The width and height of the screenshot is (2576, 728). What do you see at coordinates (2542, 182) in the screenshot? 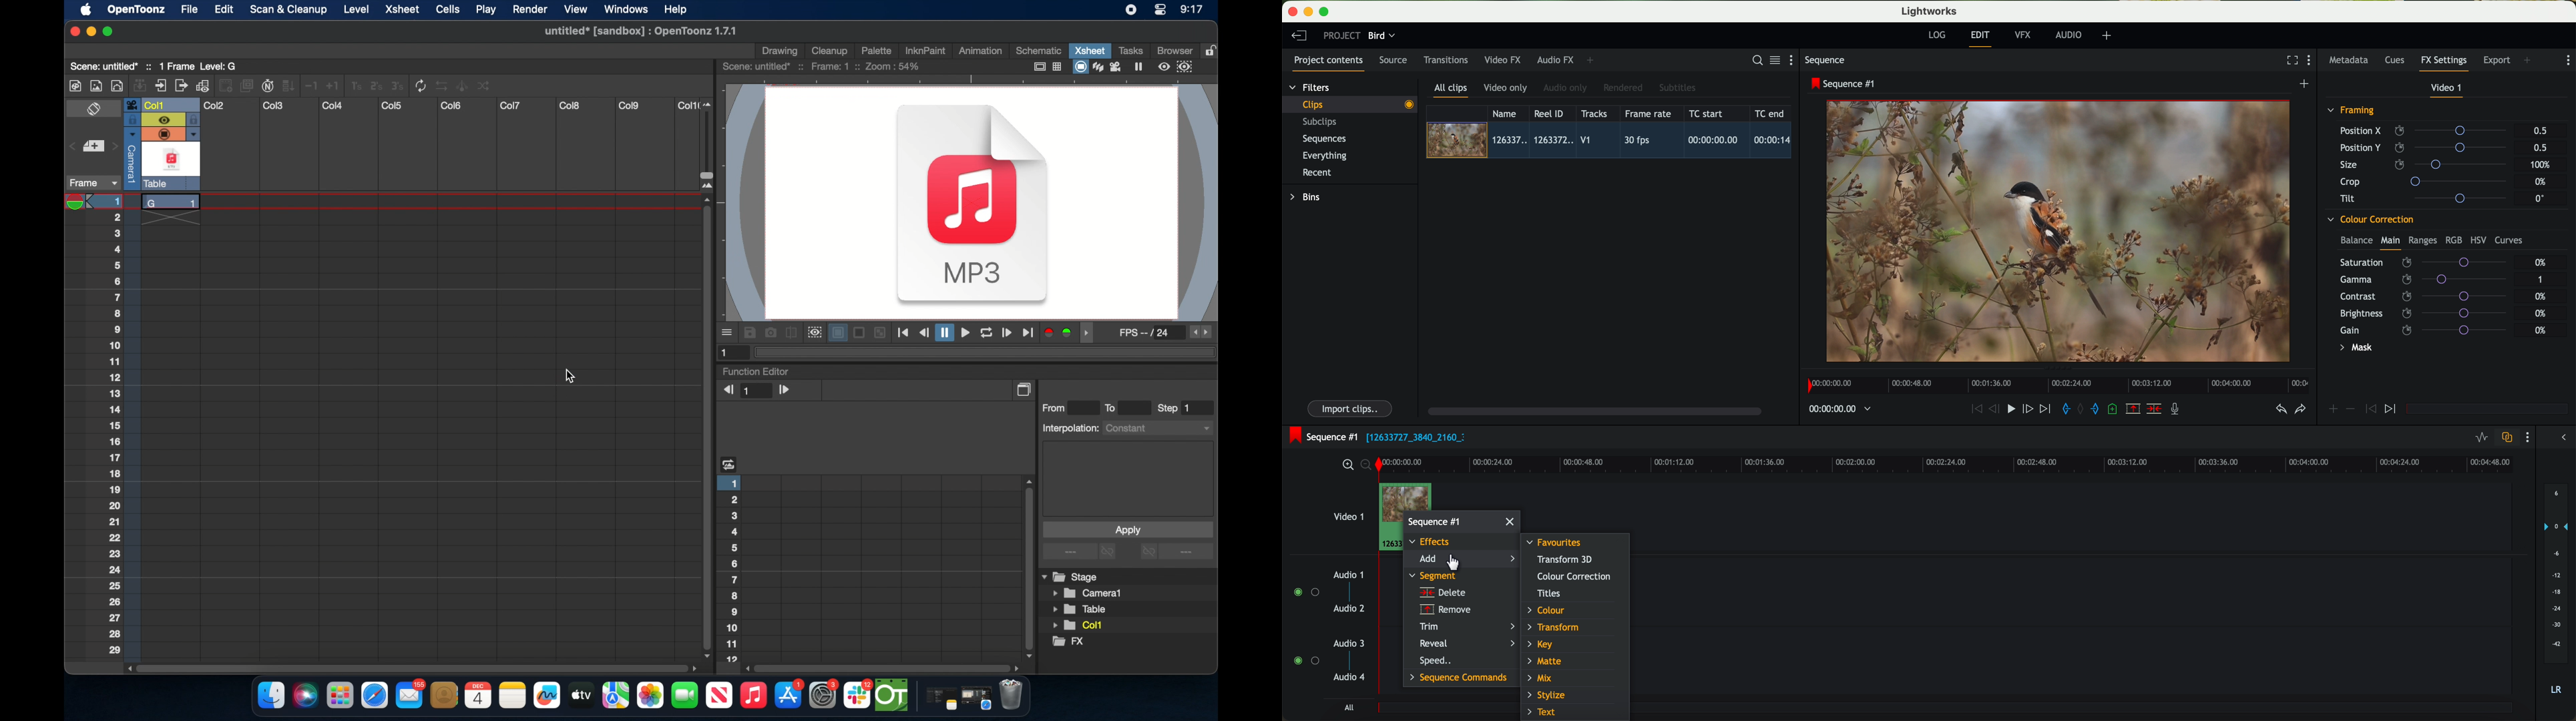
I see `0%` at bounding box center [2542, 182].